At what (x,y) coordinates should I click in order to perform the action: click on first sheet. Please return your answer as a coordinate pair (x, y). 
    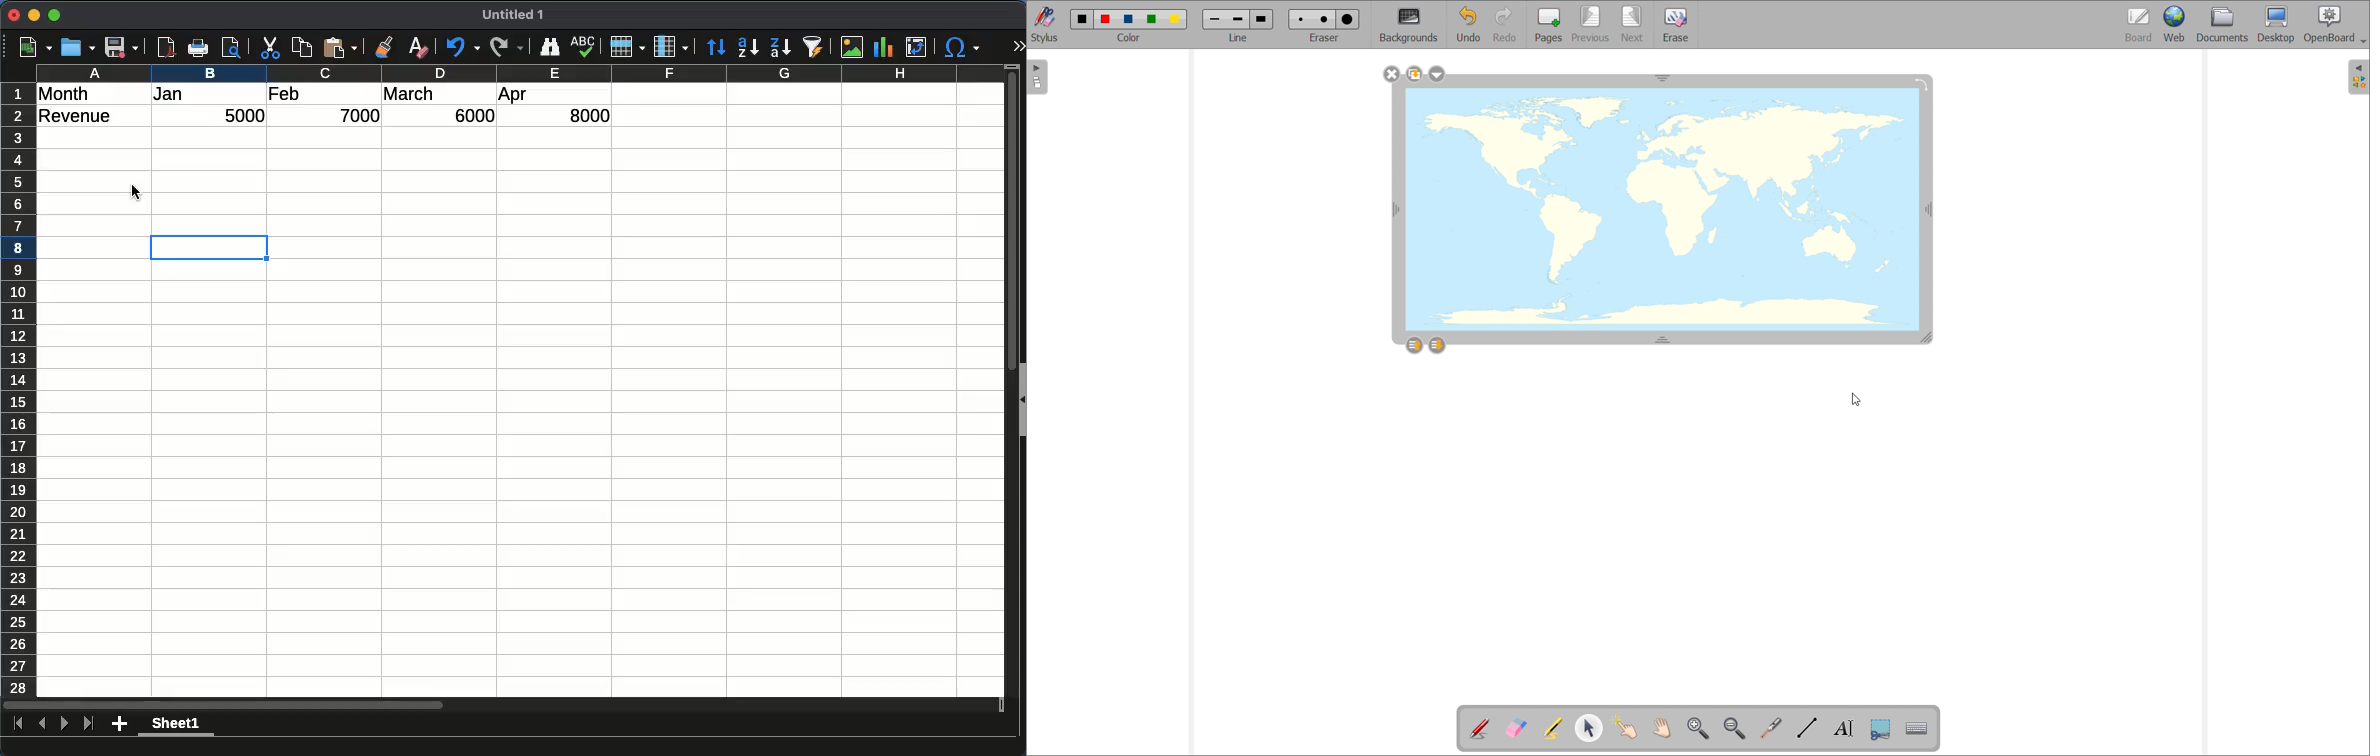
    Looking at the image, I should click on (19, 723).